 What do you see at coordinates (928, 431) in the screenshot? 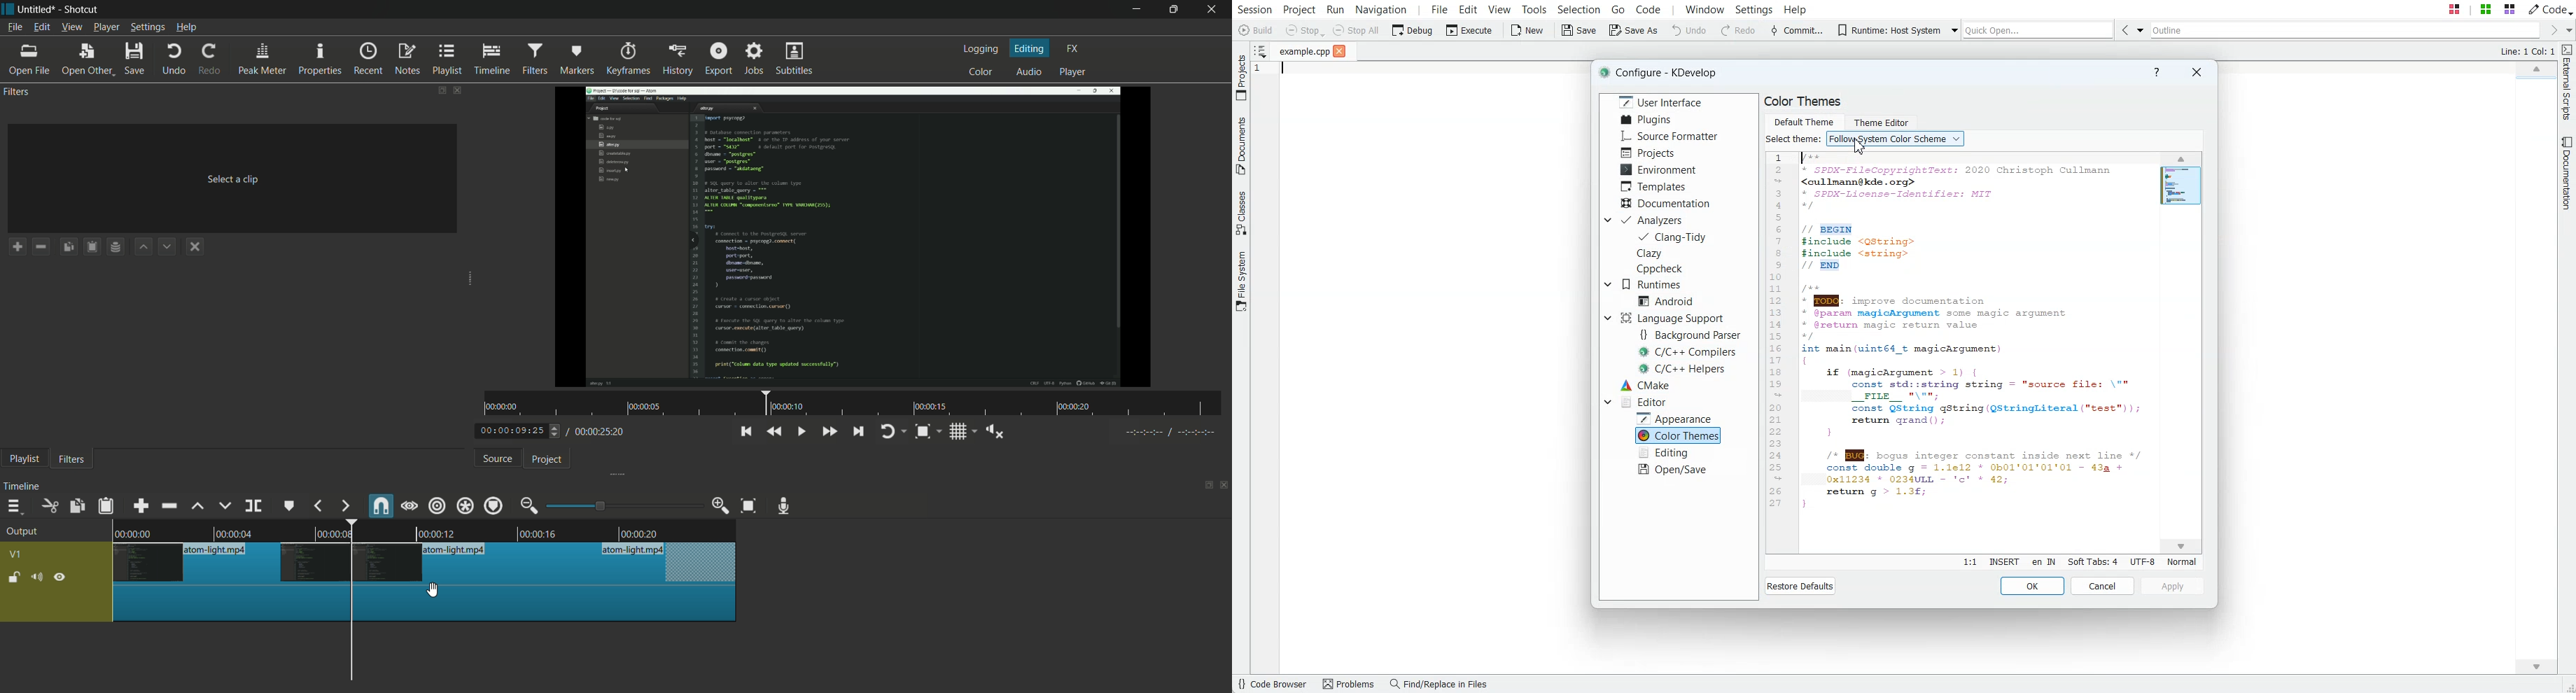
I see `zoom timeline to fit` at bounding box center [928, 431].